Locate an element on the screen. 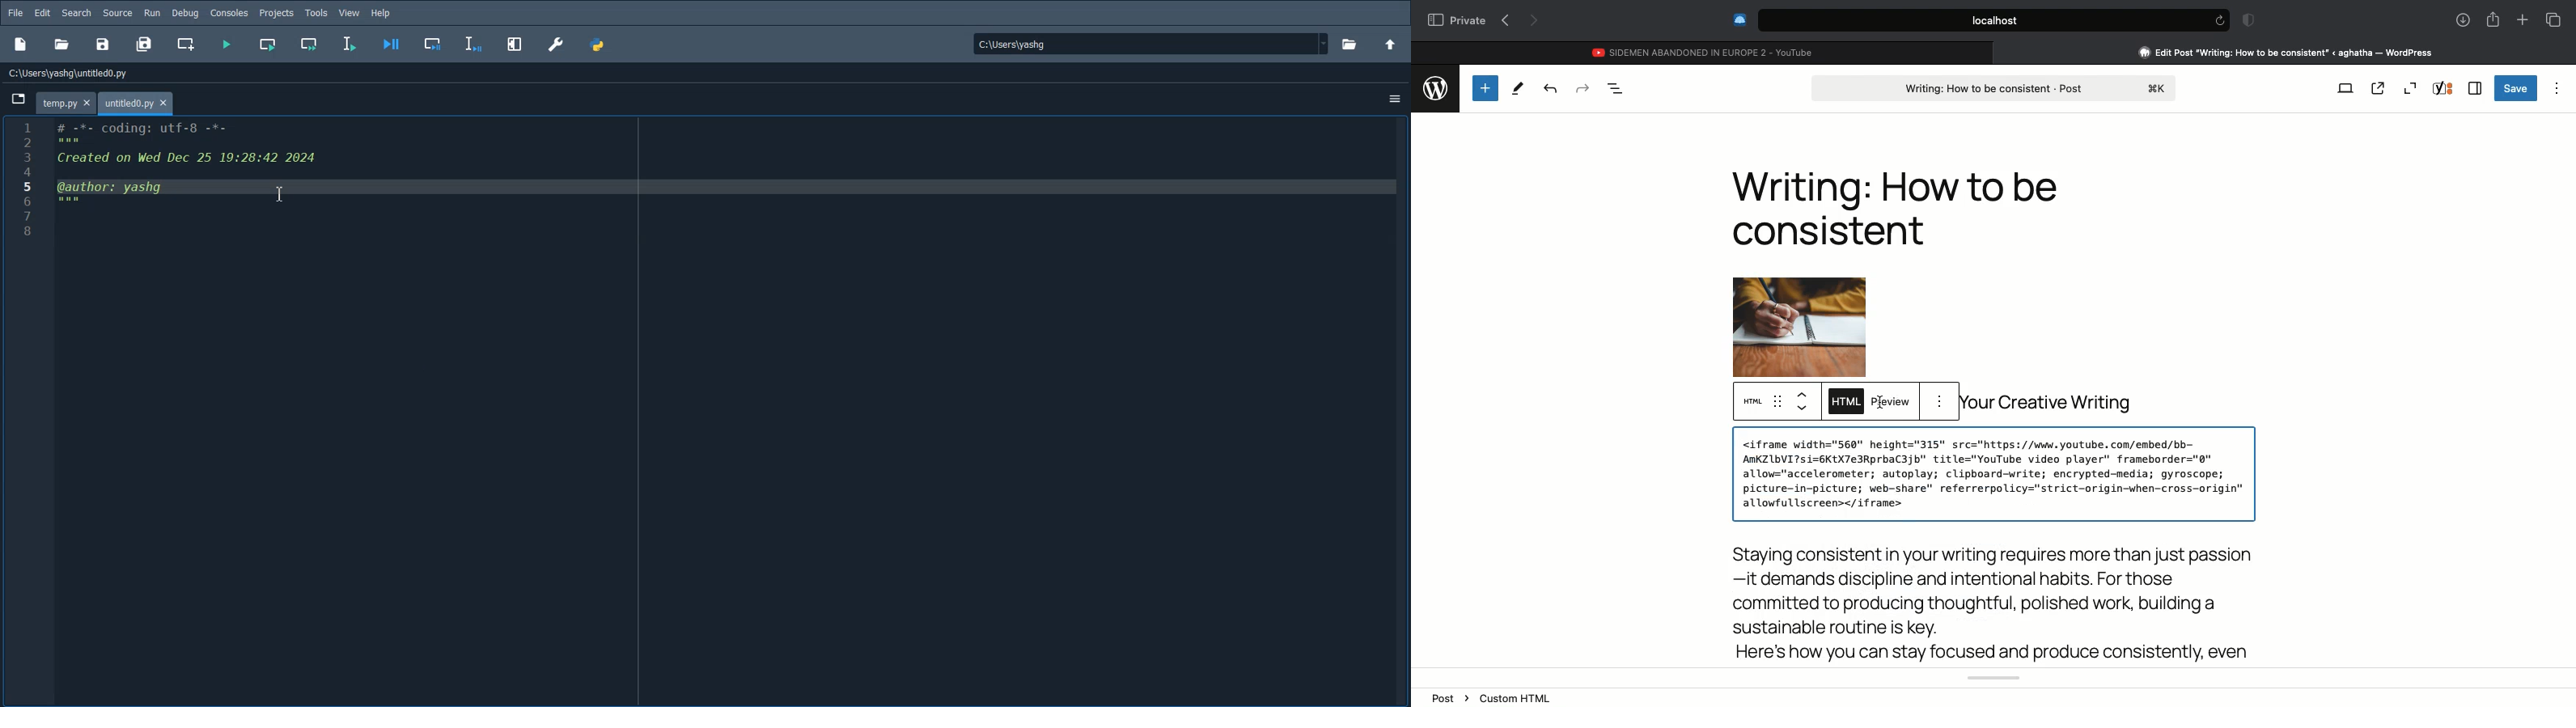 The image size is (2576, 728). Youtube video embedded is located at coordinates (1993, 476).